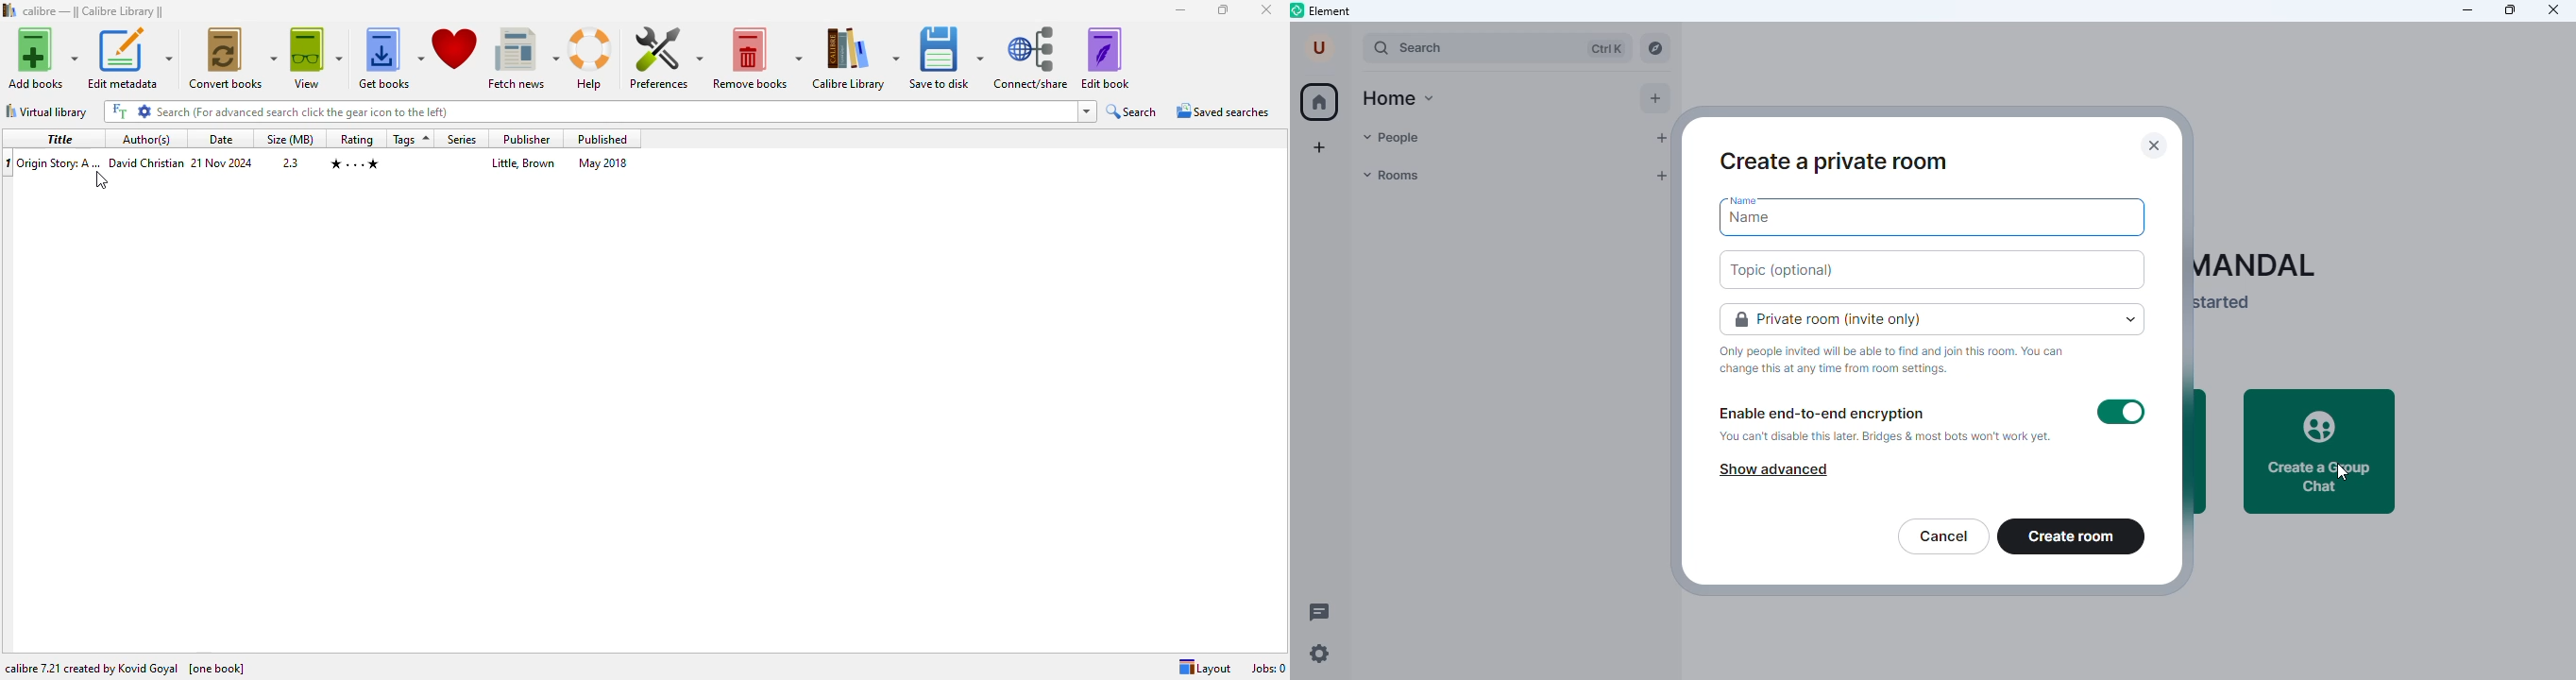  Describe the element at coordinates (665, 57) in the screenshot. I see `preferences` at that location.